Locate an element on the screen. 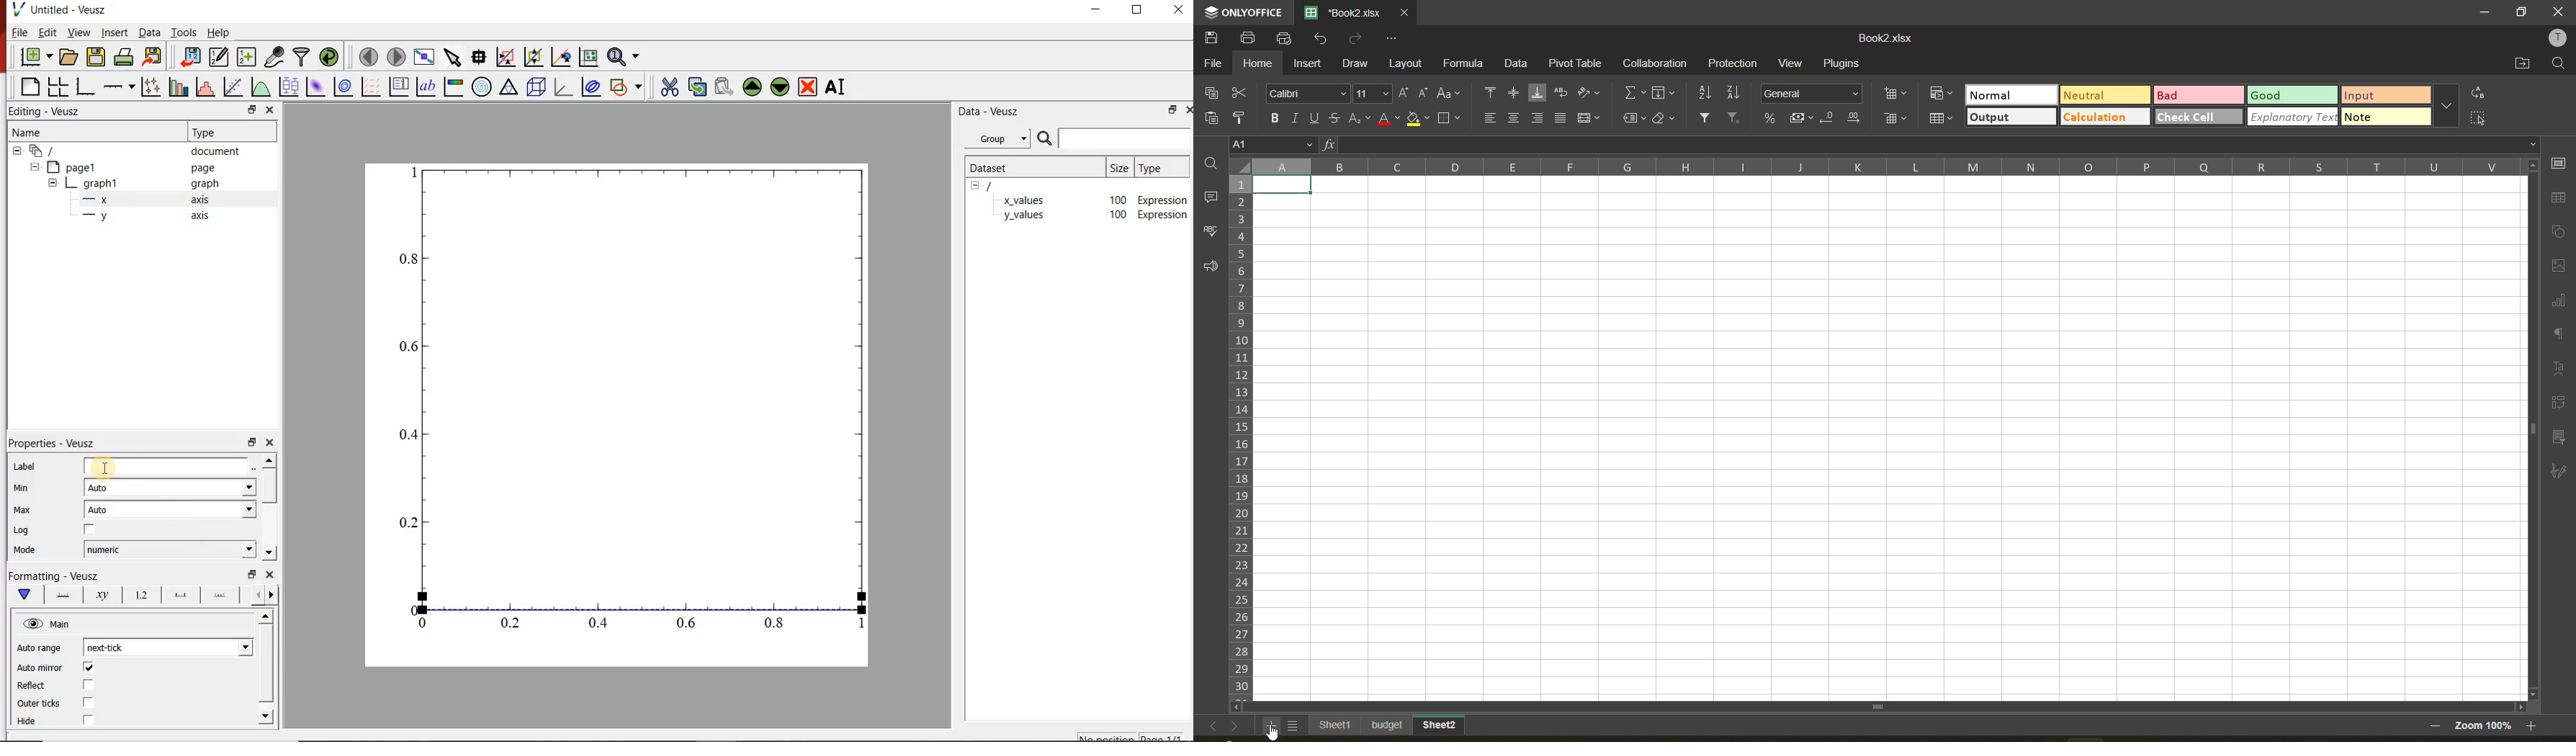 The image size is (2576, 756). Expression is located at coordinates (1164, 198).